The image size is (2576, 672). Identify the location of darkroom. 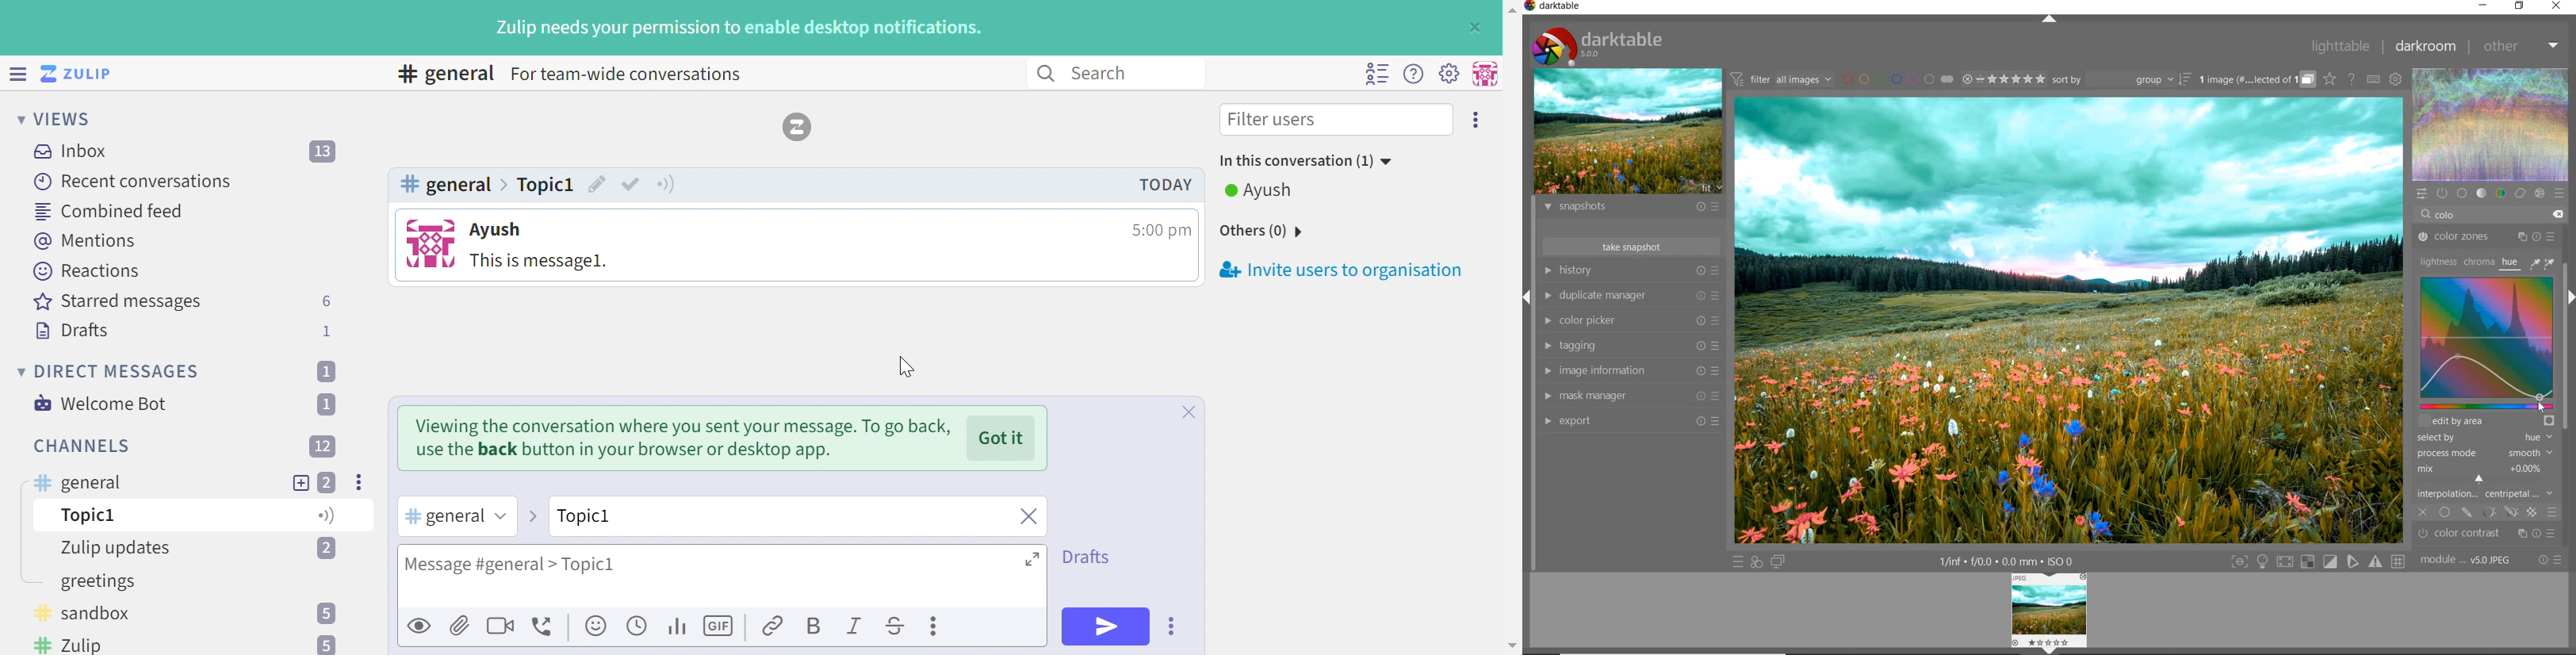
(2427, 47).